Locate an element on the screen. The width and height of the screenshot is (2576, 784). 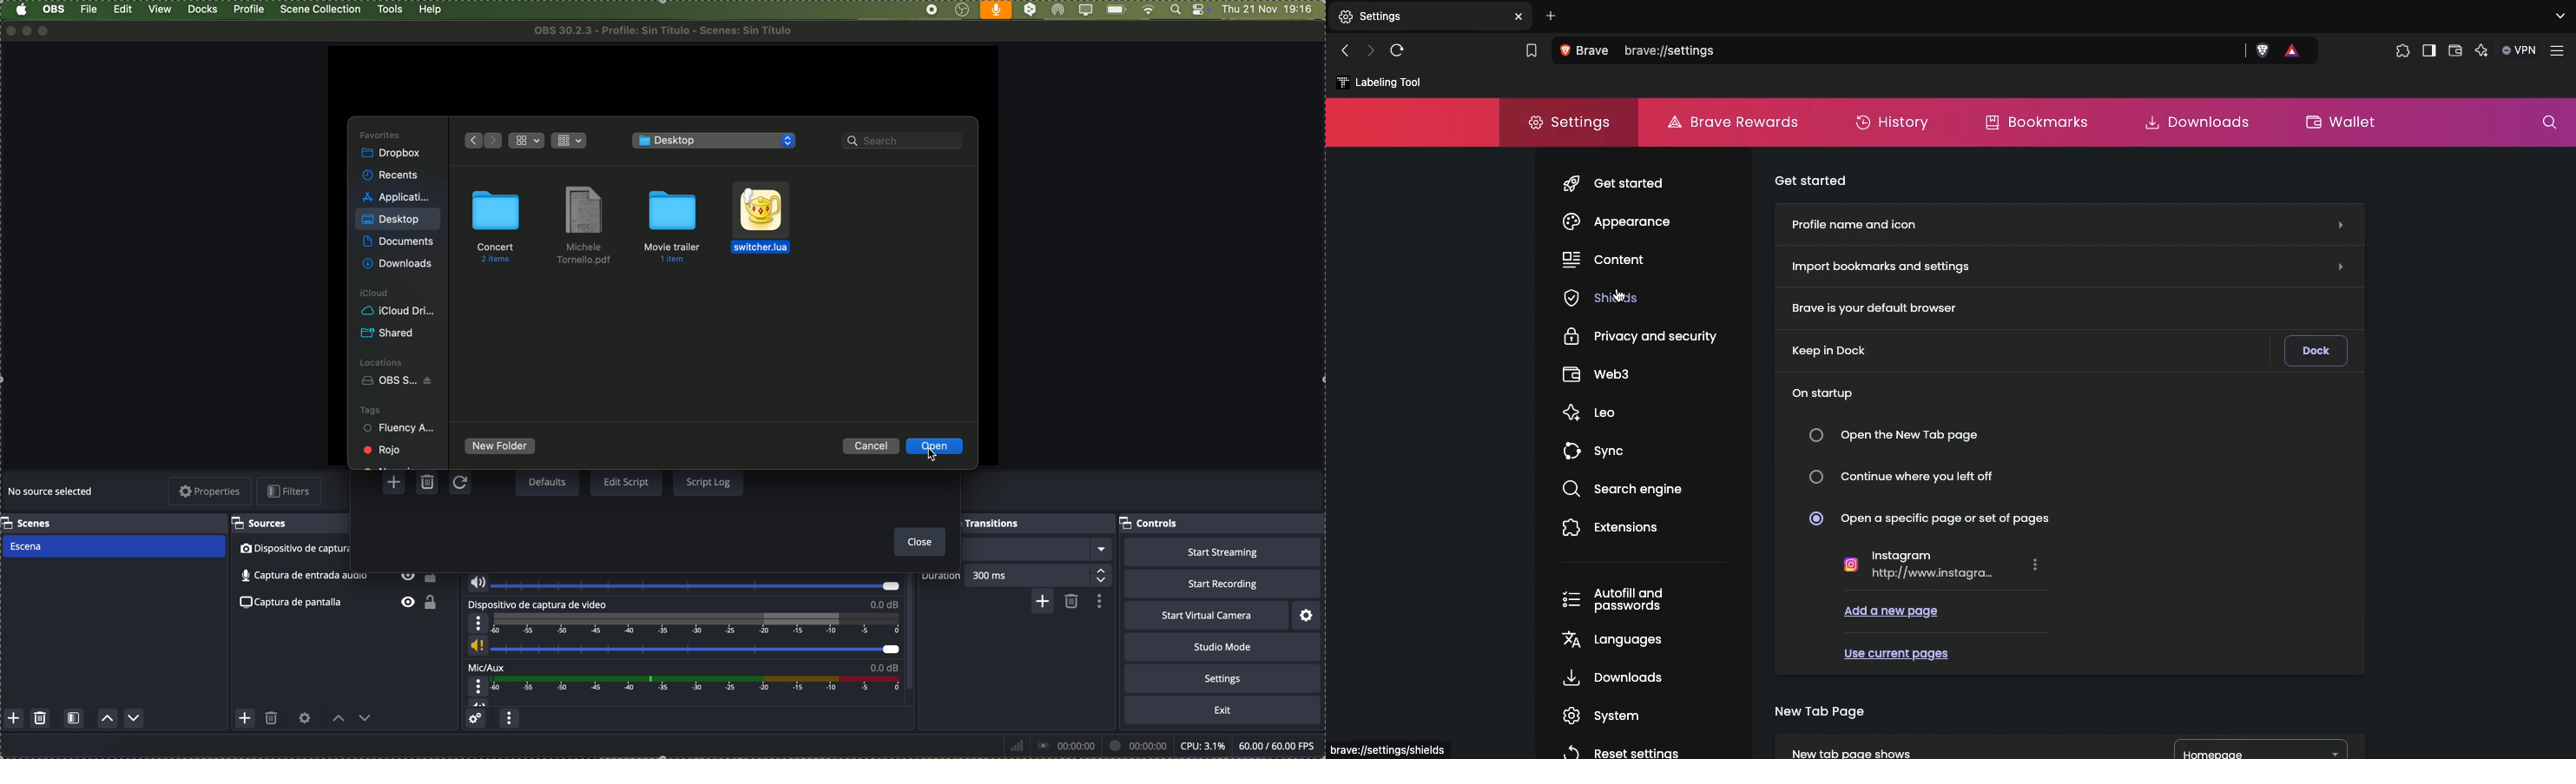
Spotlight search is located at coordinates (1175, 10).